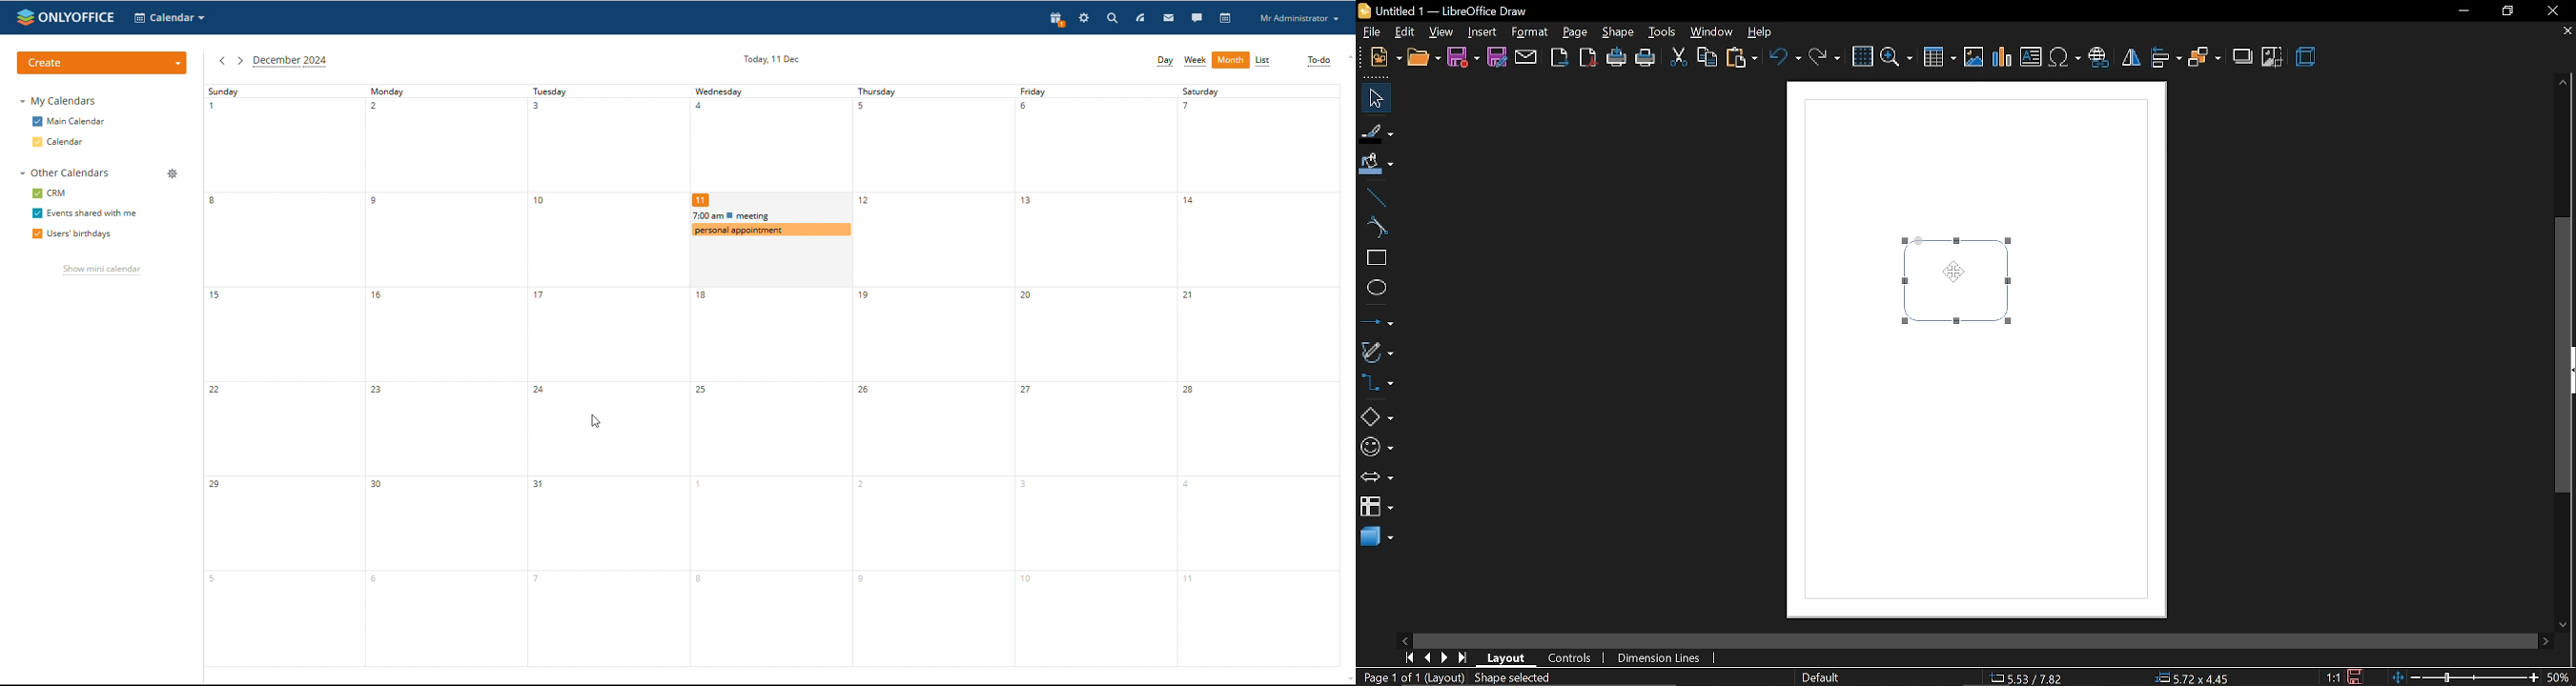  I want to click on file, so click(1386, 57).